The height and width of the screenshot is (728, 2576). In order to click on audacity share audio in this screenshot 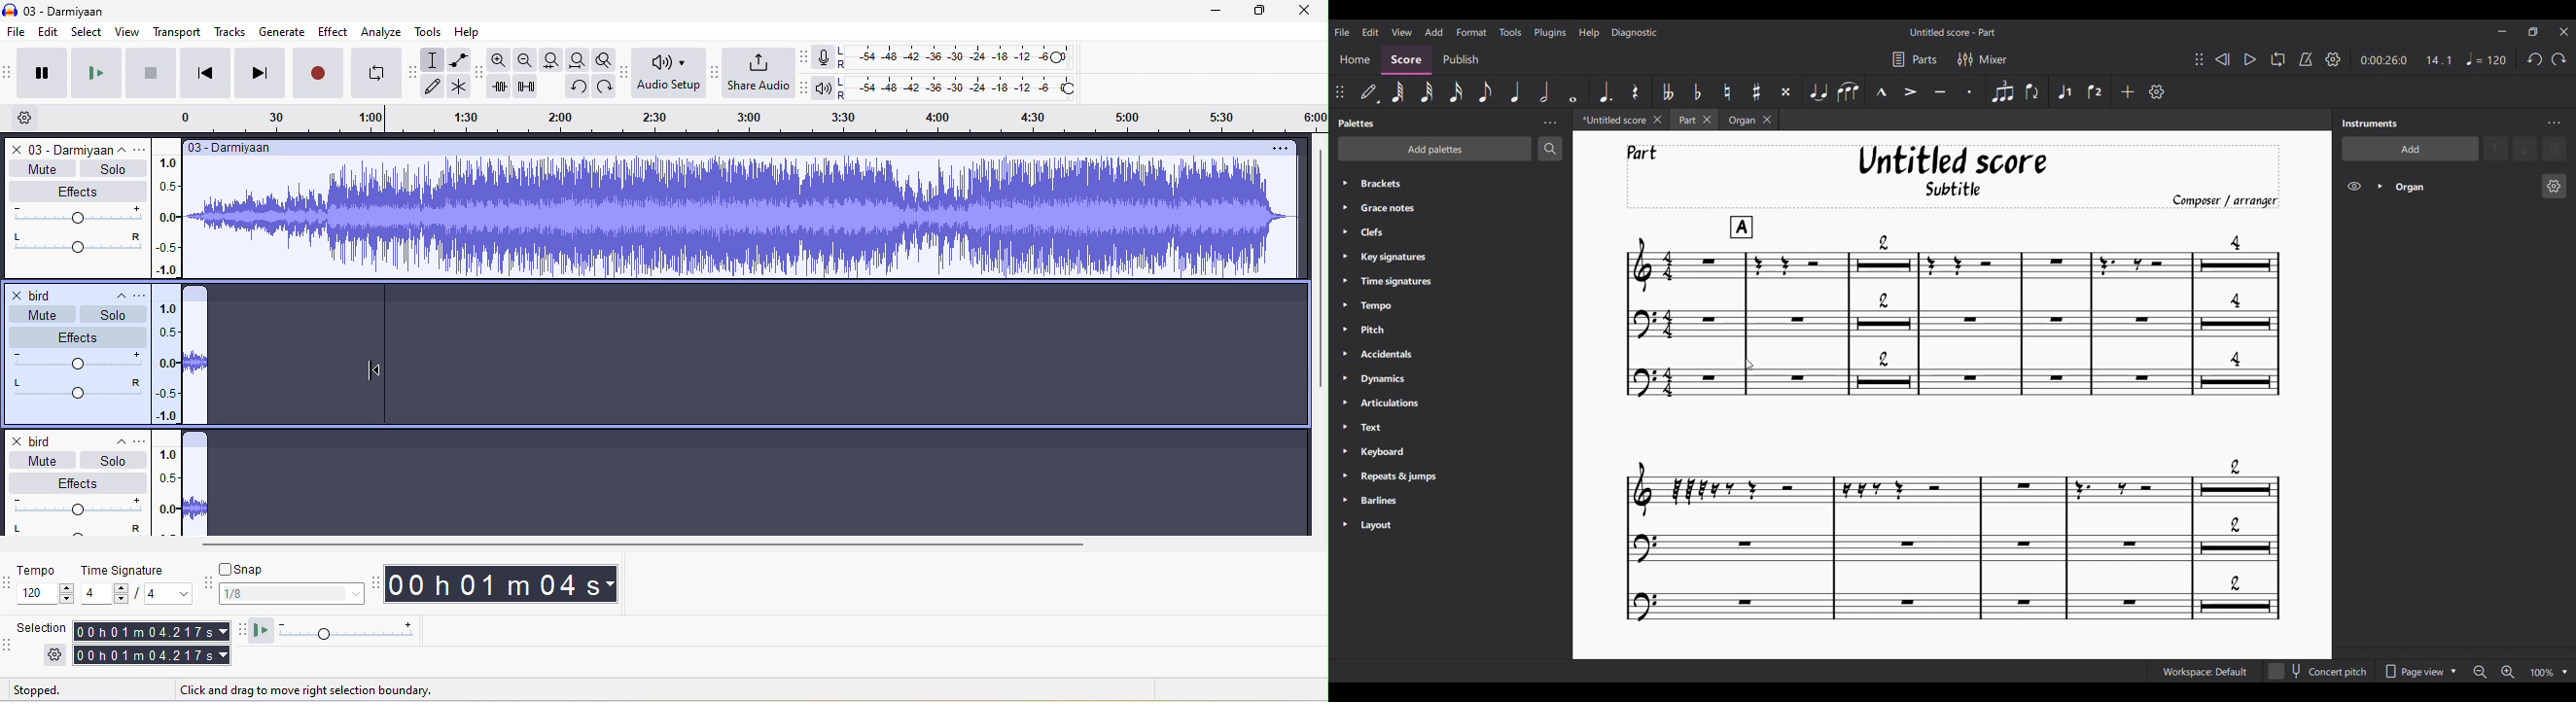, I will do `click(715, 73)`.